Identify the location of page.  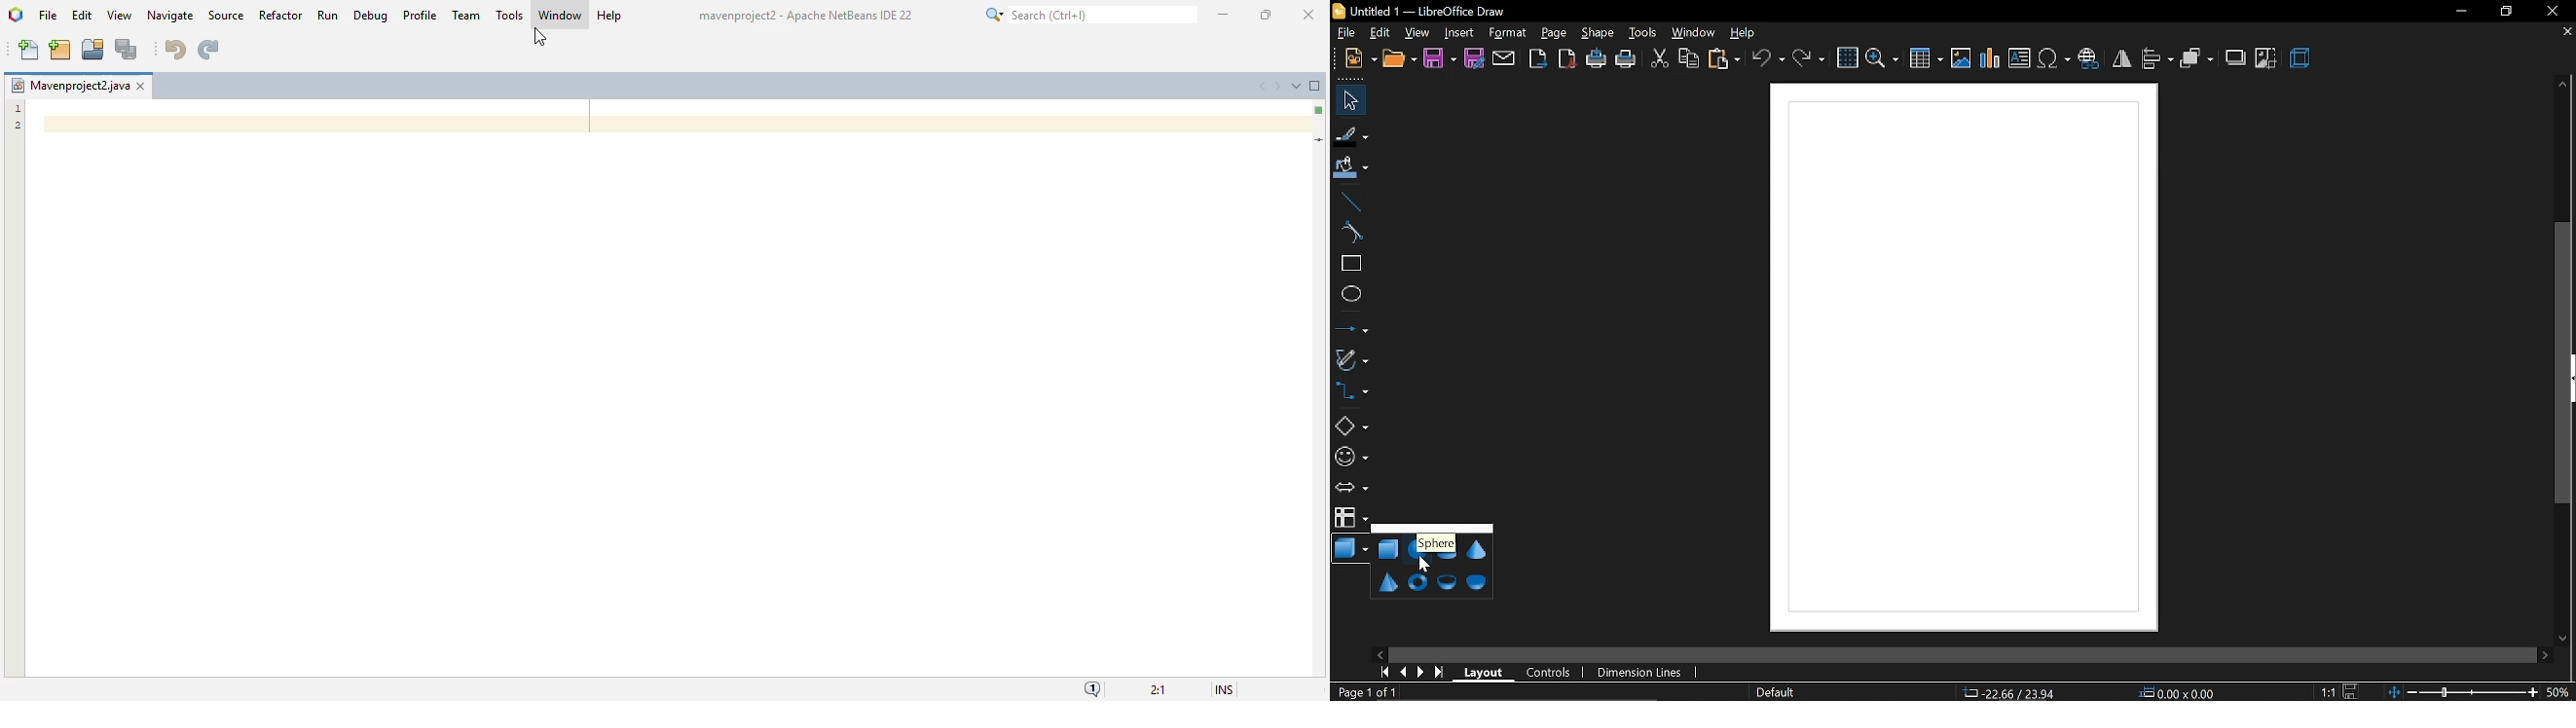
(1552, 33).